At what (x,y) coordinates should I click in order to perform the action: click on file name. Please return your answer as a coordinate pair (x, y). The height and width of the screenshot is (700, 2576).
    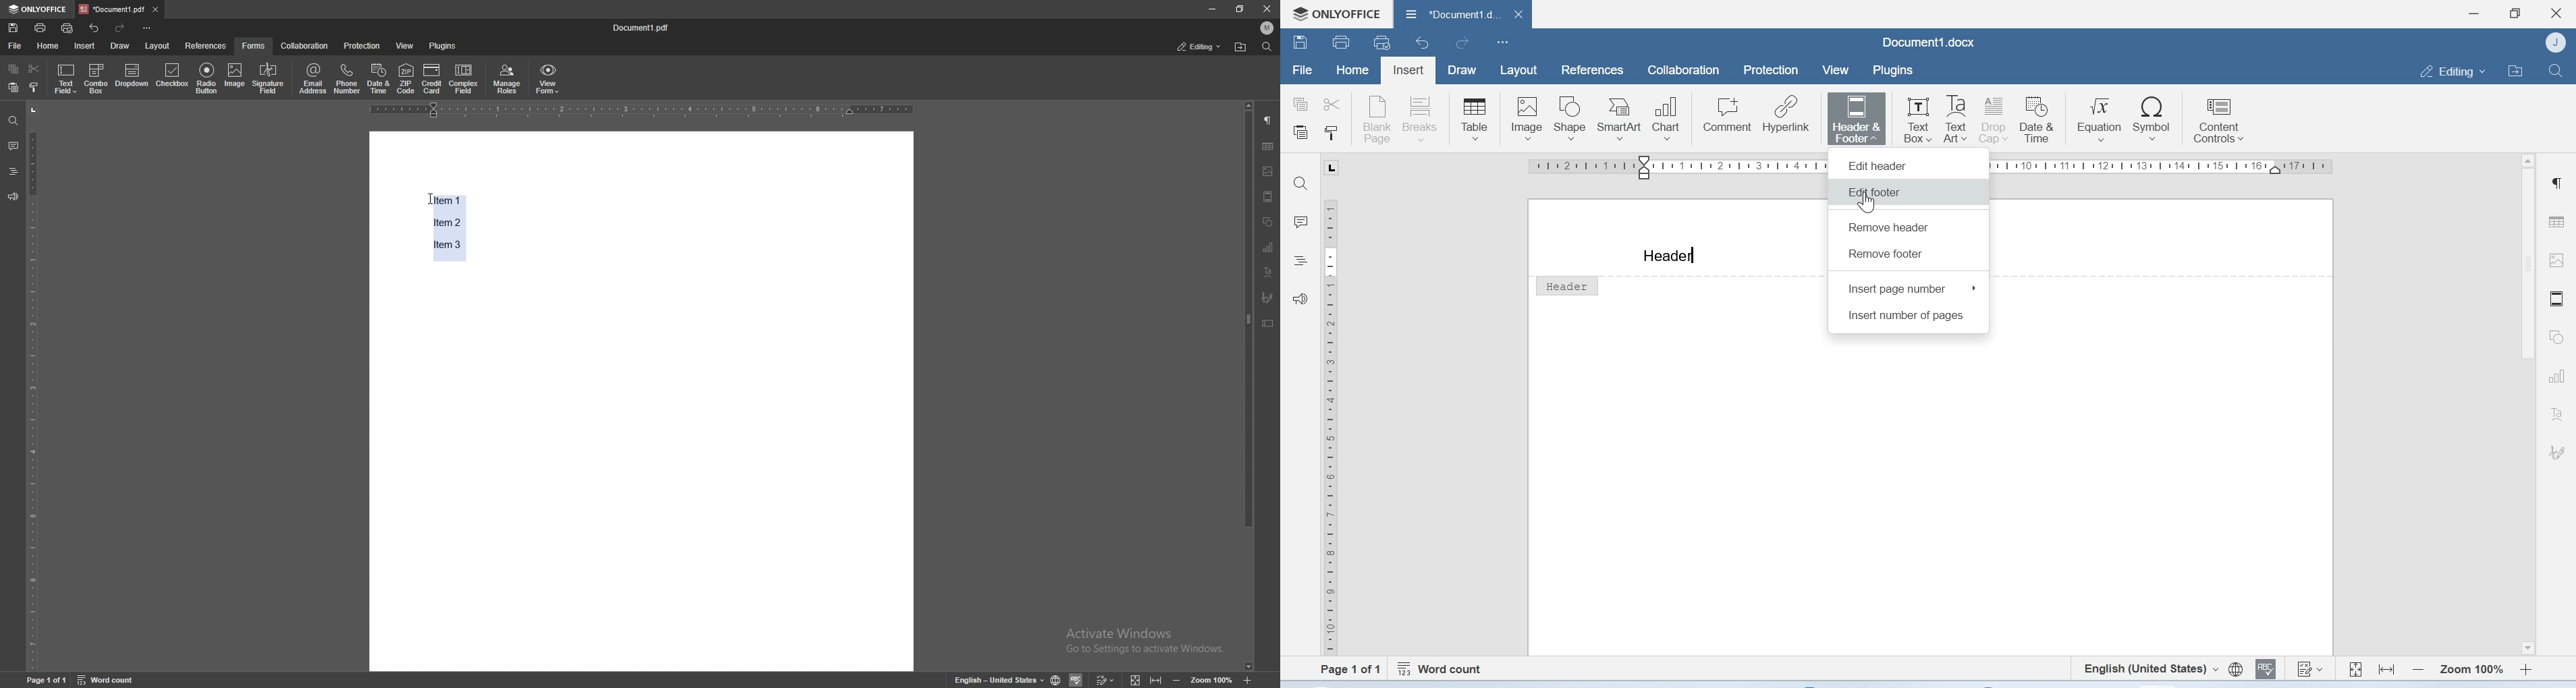
    Looking at the image, I should click on (643, 27).